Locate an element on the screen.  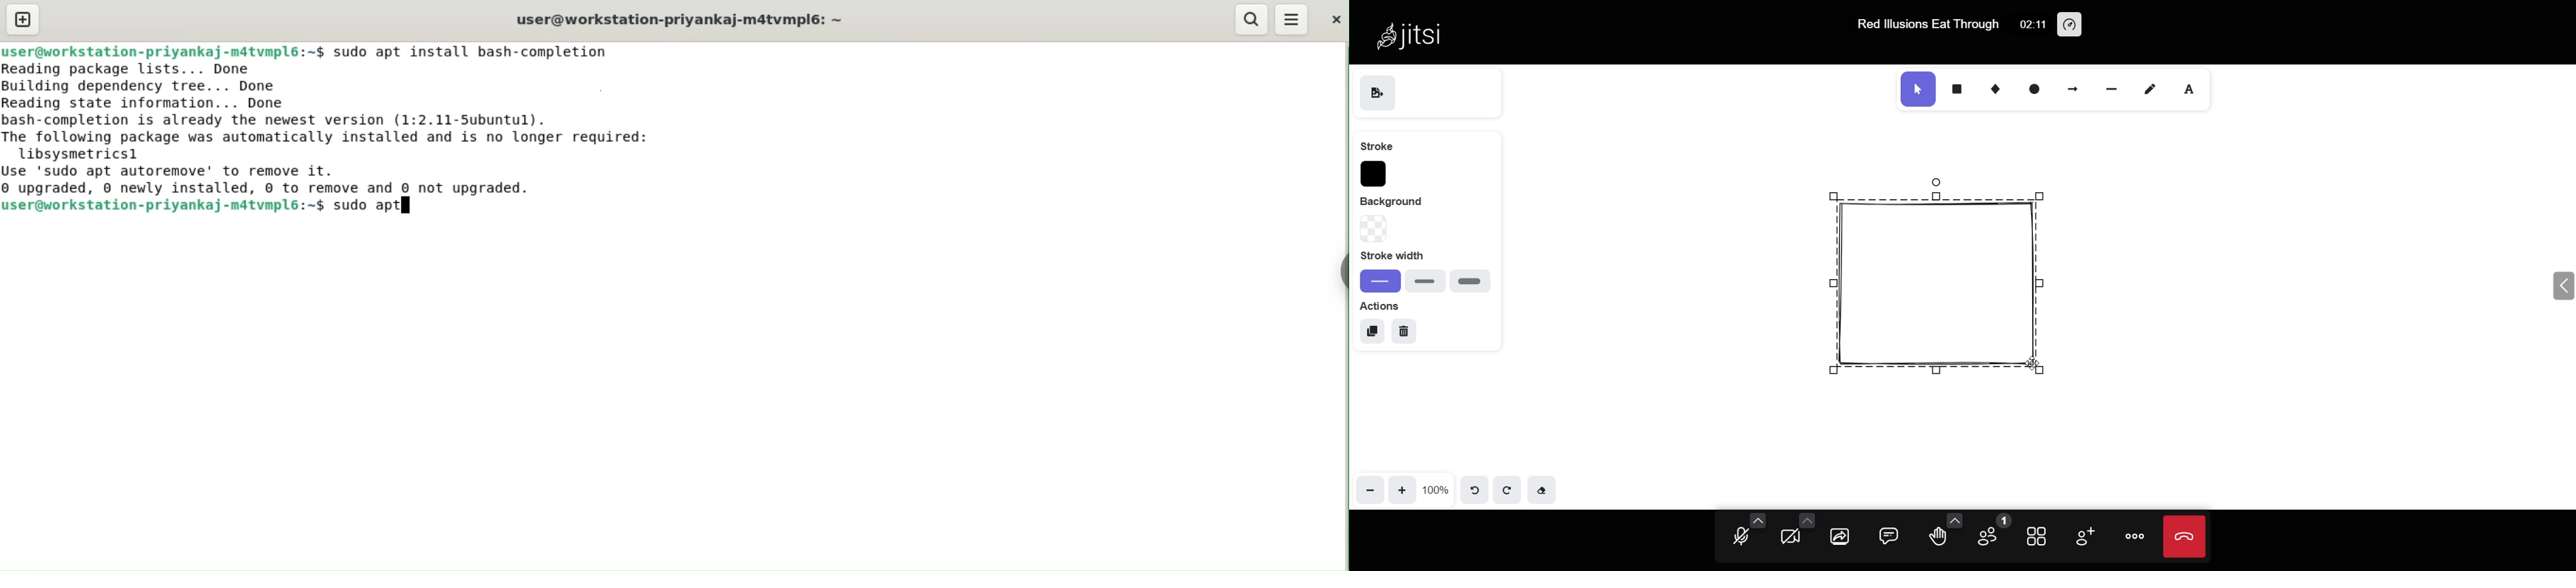
end call is located at coordinates (2186, 537).